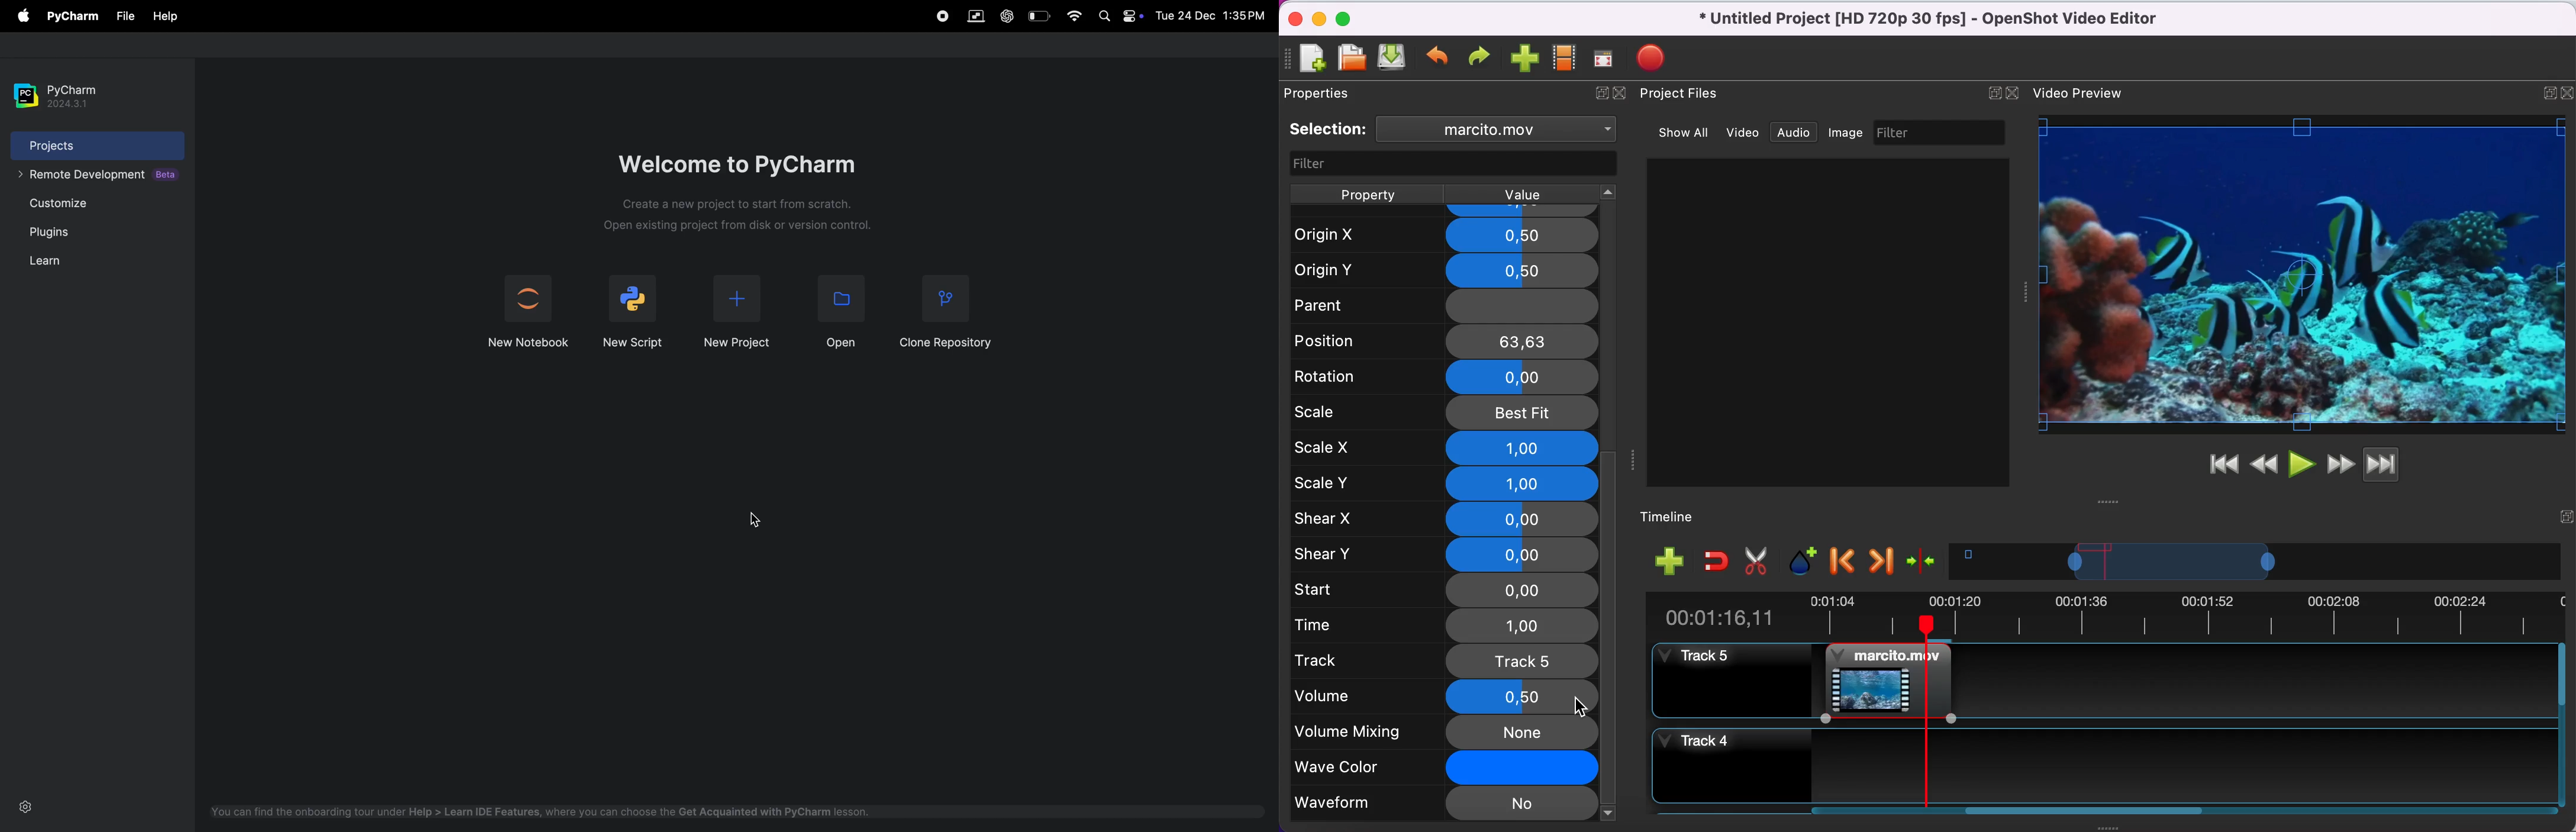 The width and height of the screenshot is (2576, 840). I want to click on import file, so click(1524, 59).